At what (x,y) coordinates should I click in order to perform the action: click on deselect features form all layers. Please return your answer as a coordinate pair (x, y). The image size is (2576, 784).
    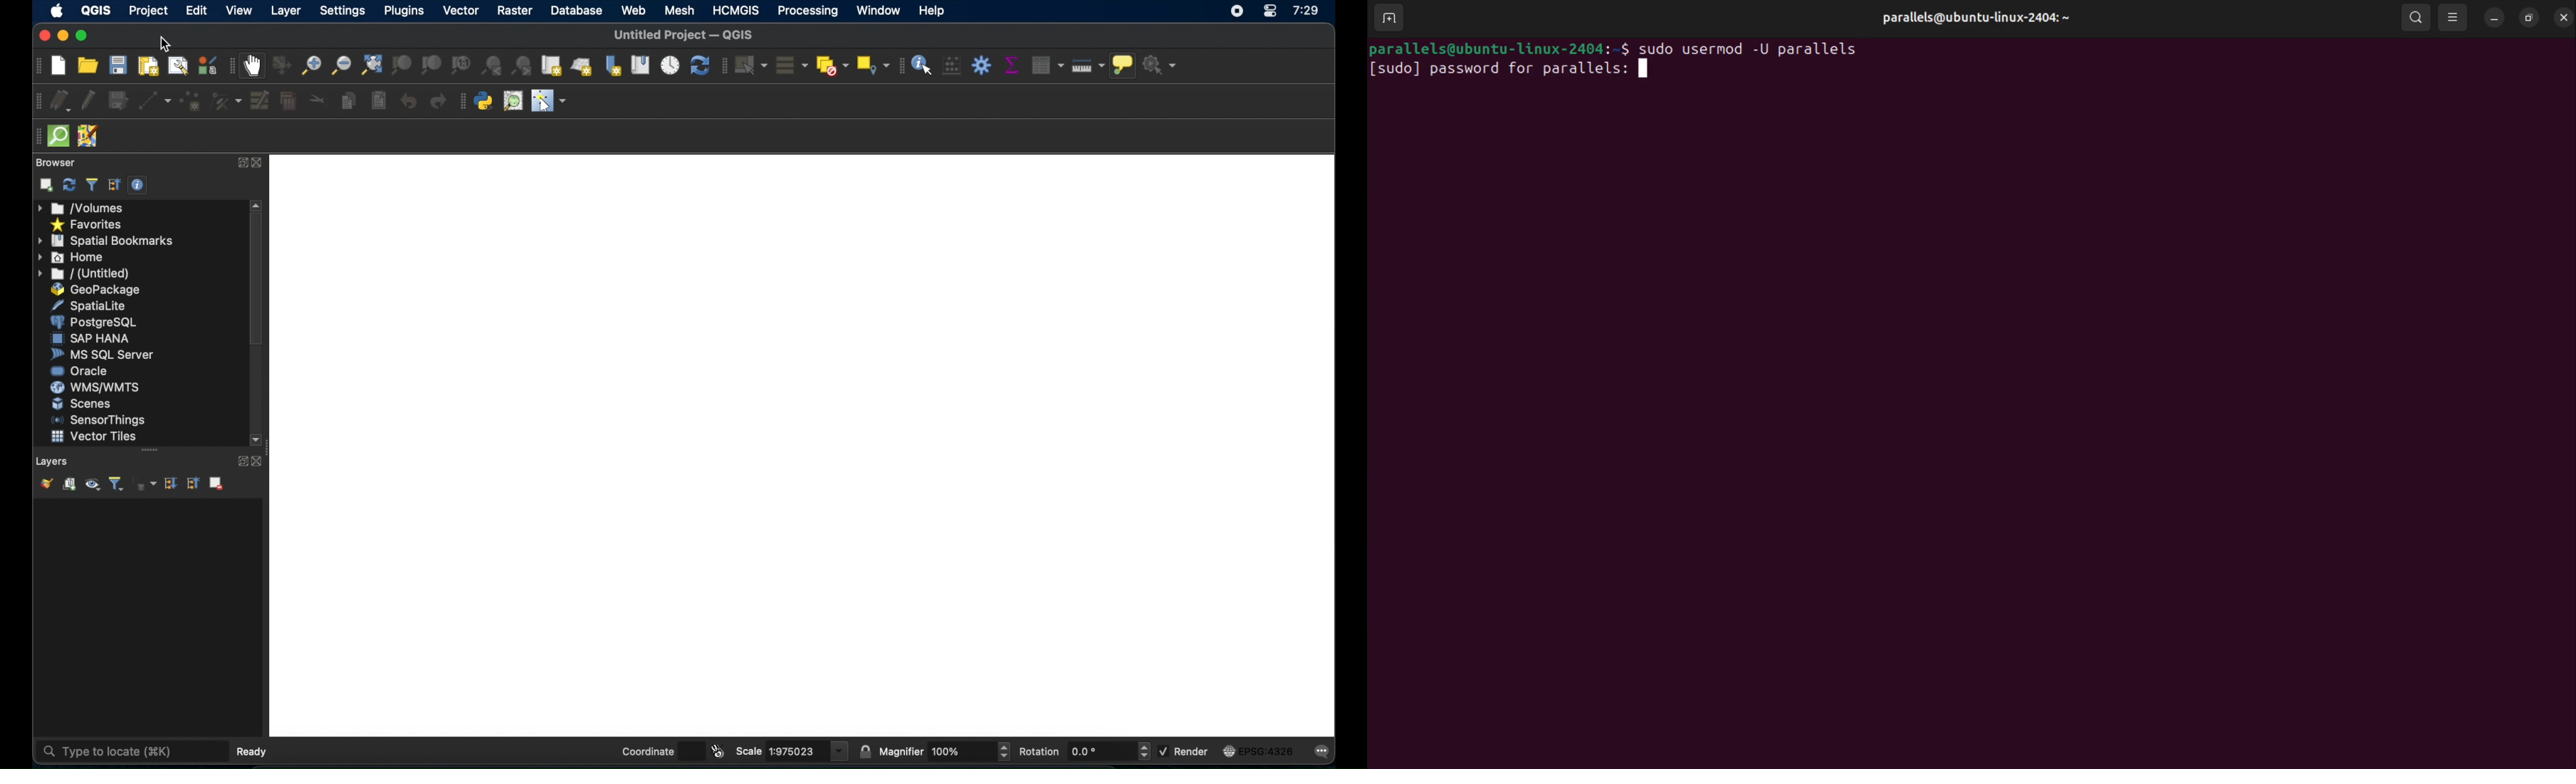
    Looking at the image, I should click on (832, 66).